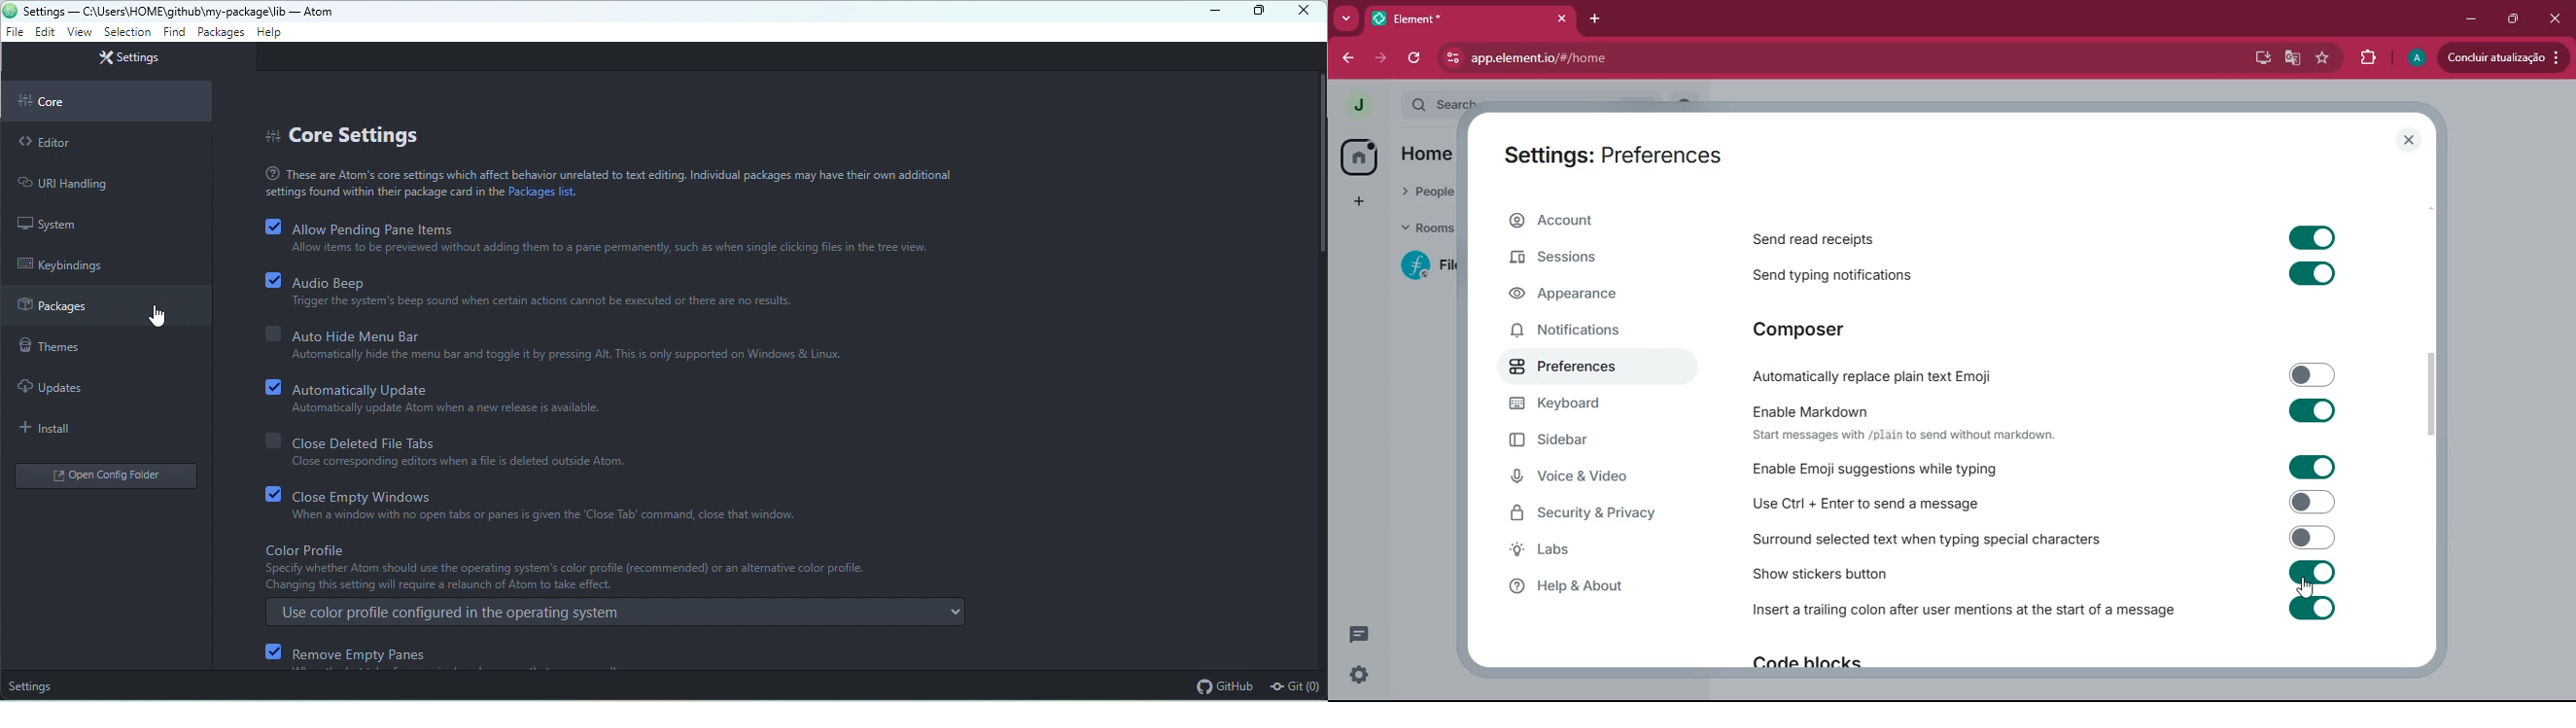  I want to click on URI handling, so click(99, 183).